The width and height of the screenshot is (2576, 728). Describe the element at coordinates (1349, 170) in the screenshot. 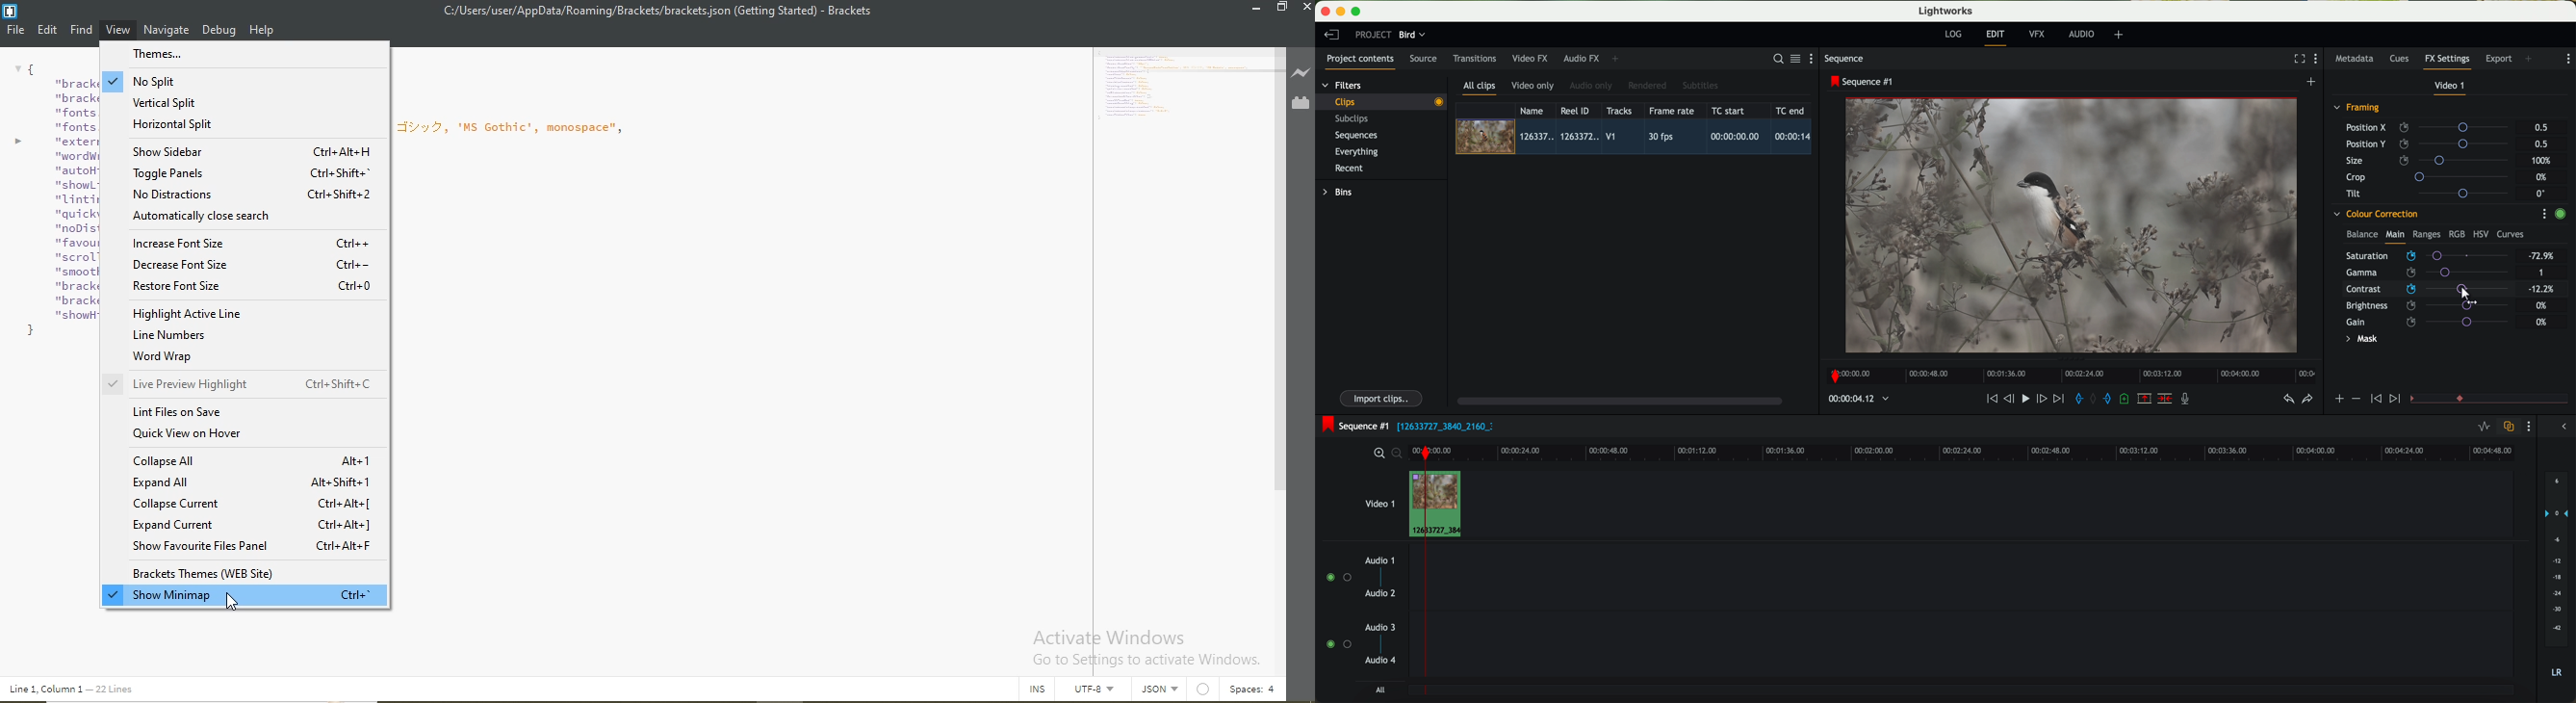

I see `recent` at that location.